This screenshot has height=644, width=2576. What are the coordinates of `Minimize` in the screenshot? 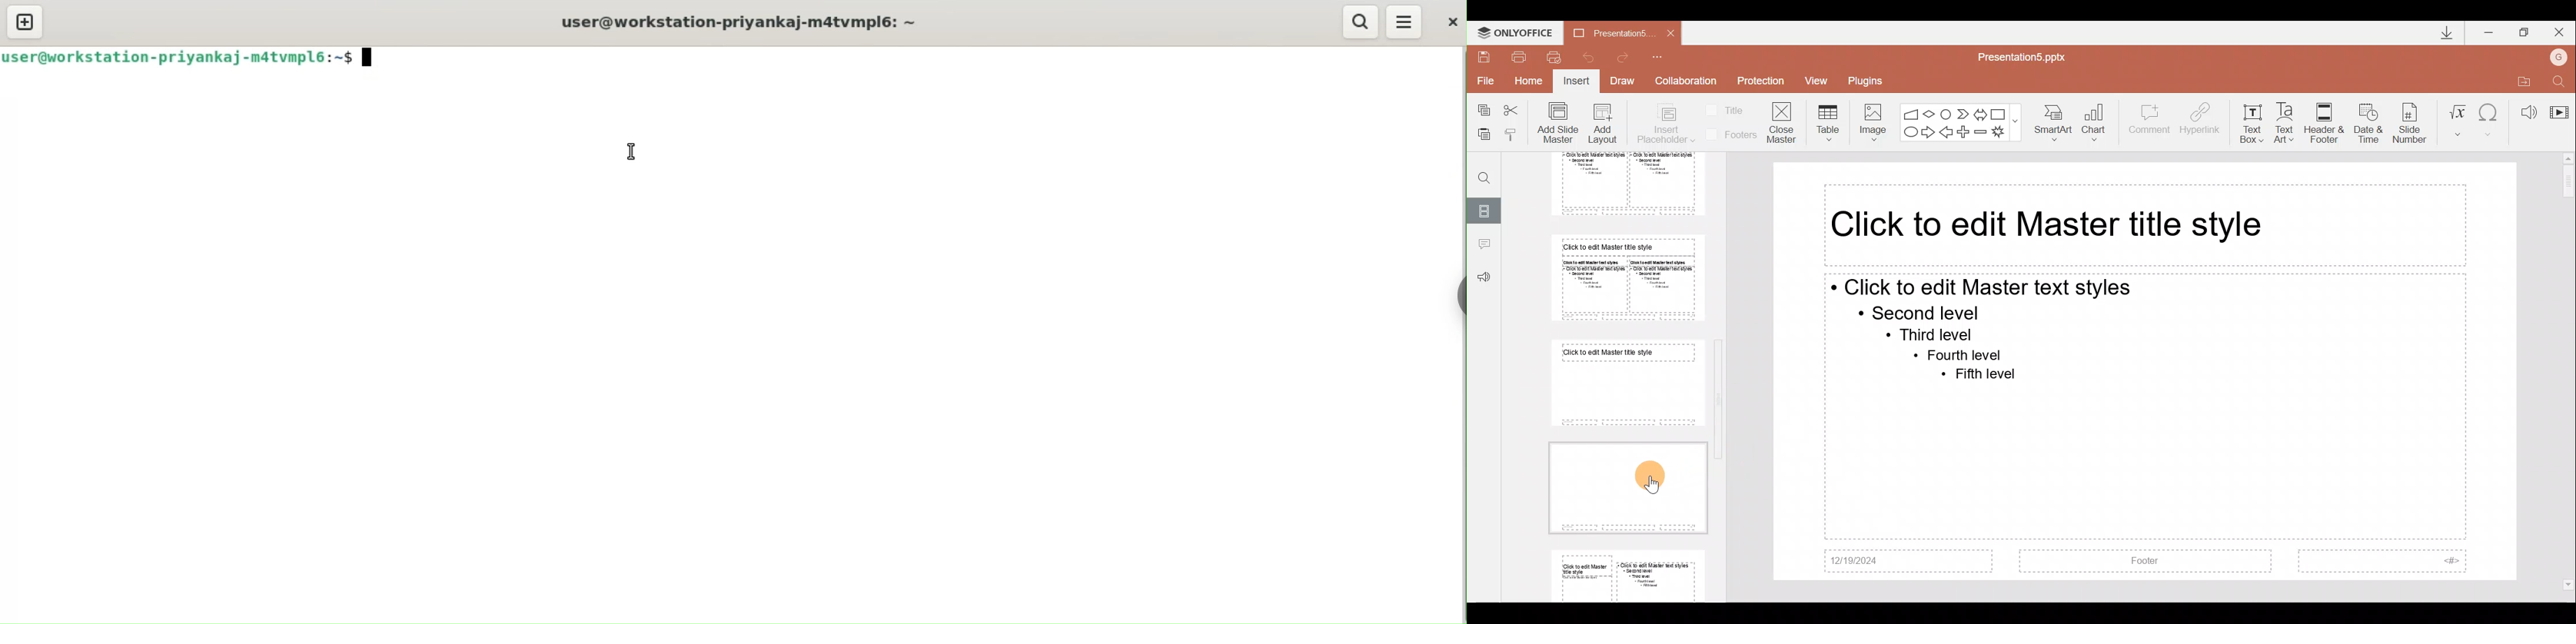 It's located at (2490, 30).